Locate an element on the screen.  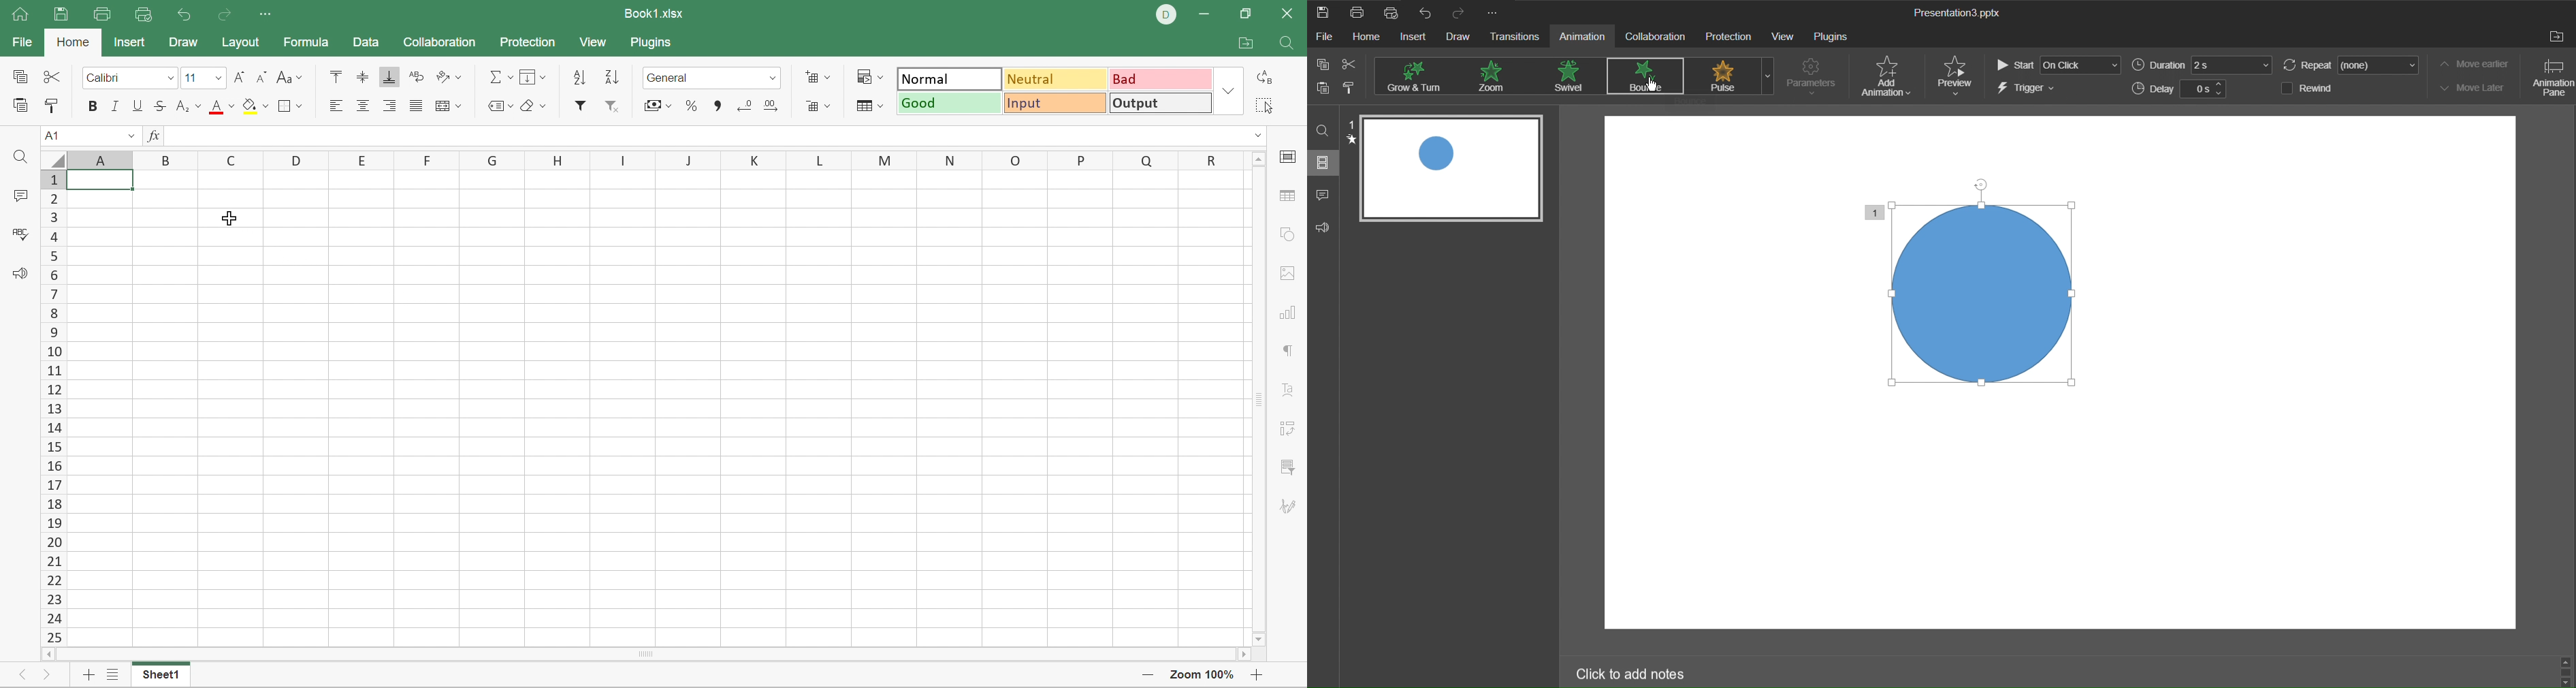
Font color is located at coordinates (221, 107).